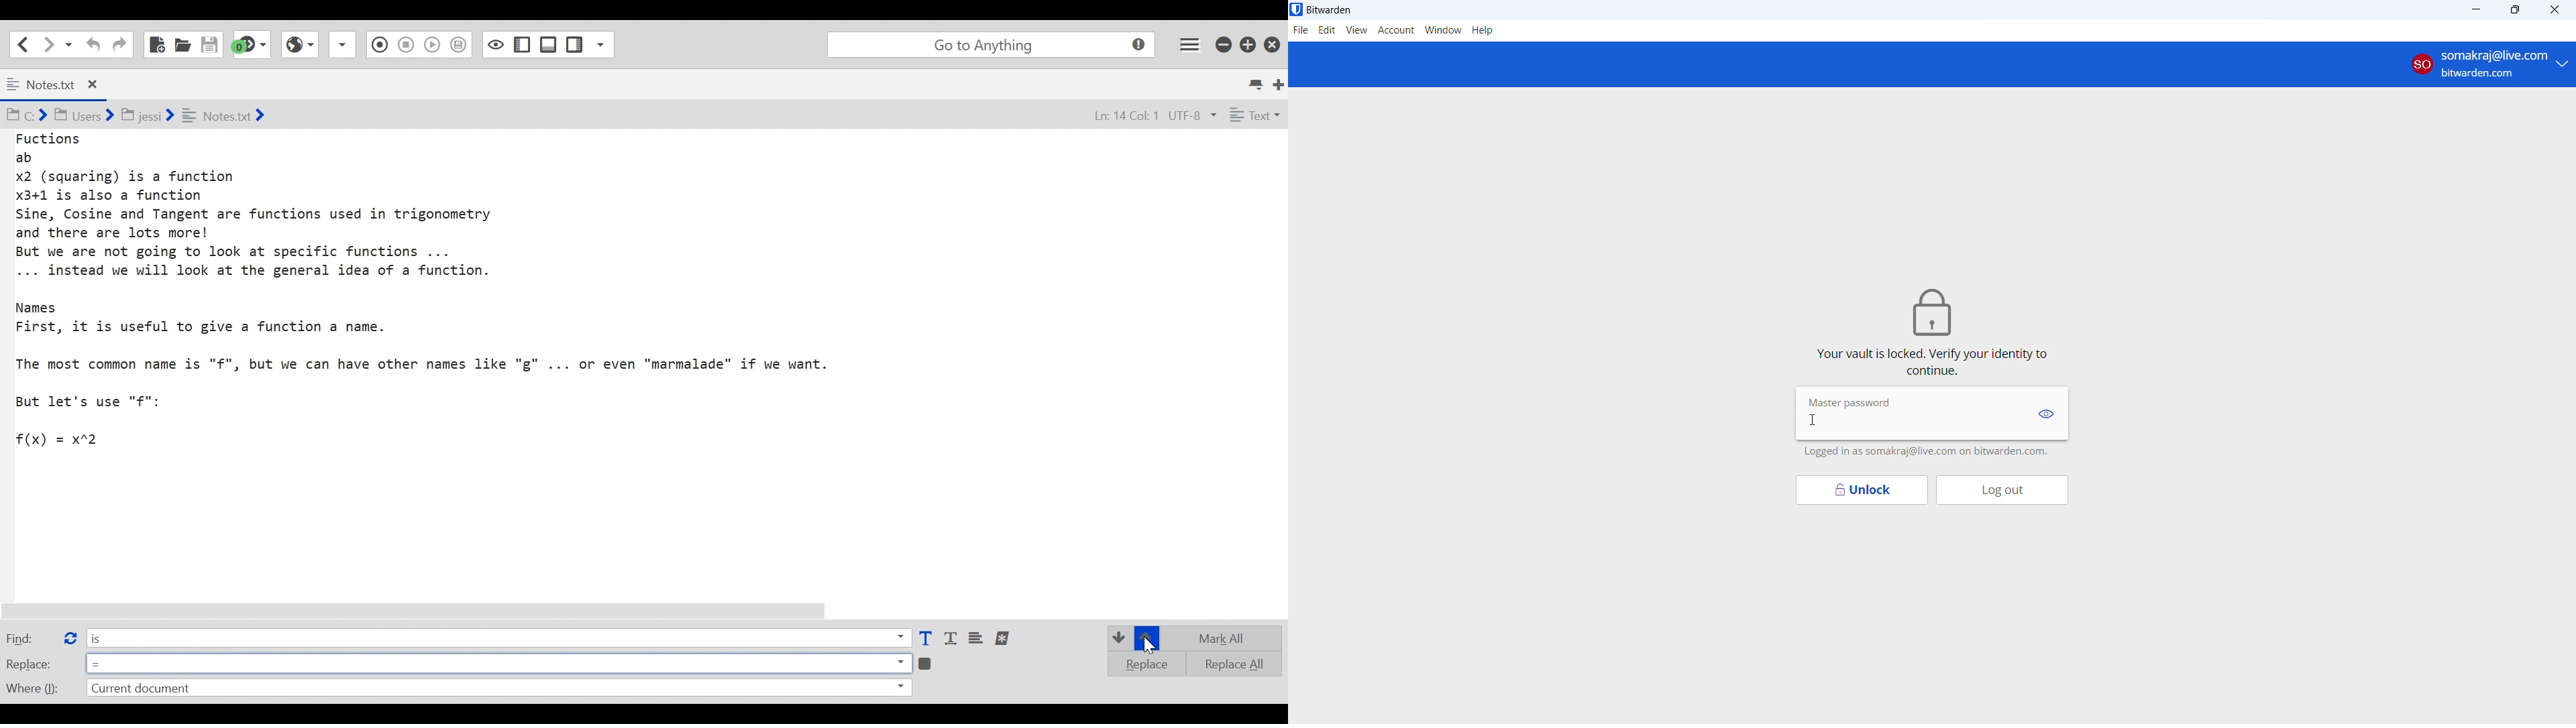 This screenshot has width=2576, height=728. I want to click on Master password, so click(1851, 402).